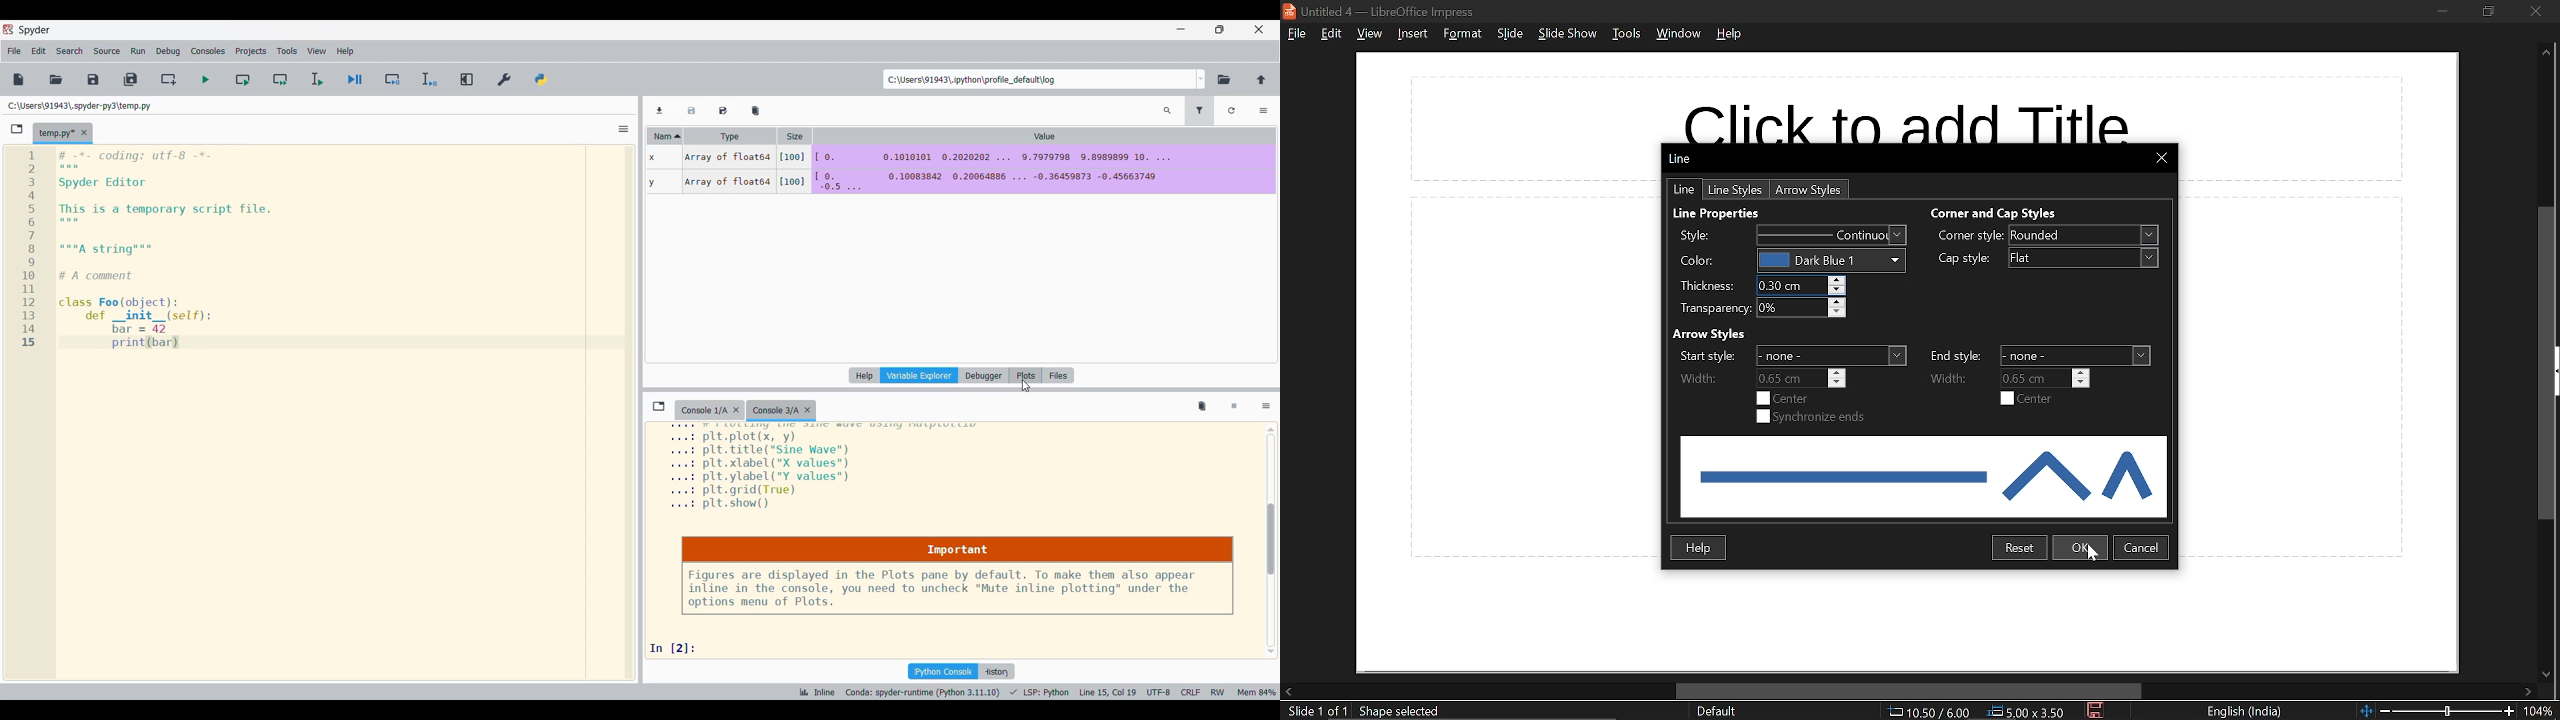 The height and width of the screenshot is (728, 2576). Describe the element at coordinates (2546, 53) in the screenshot. I see `move up` at that location.